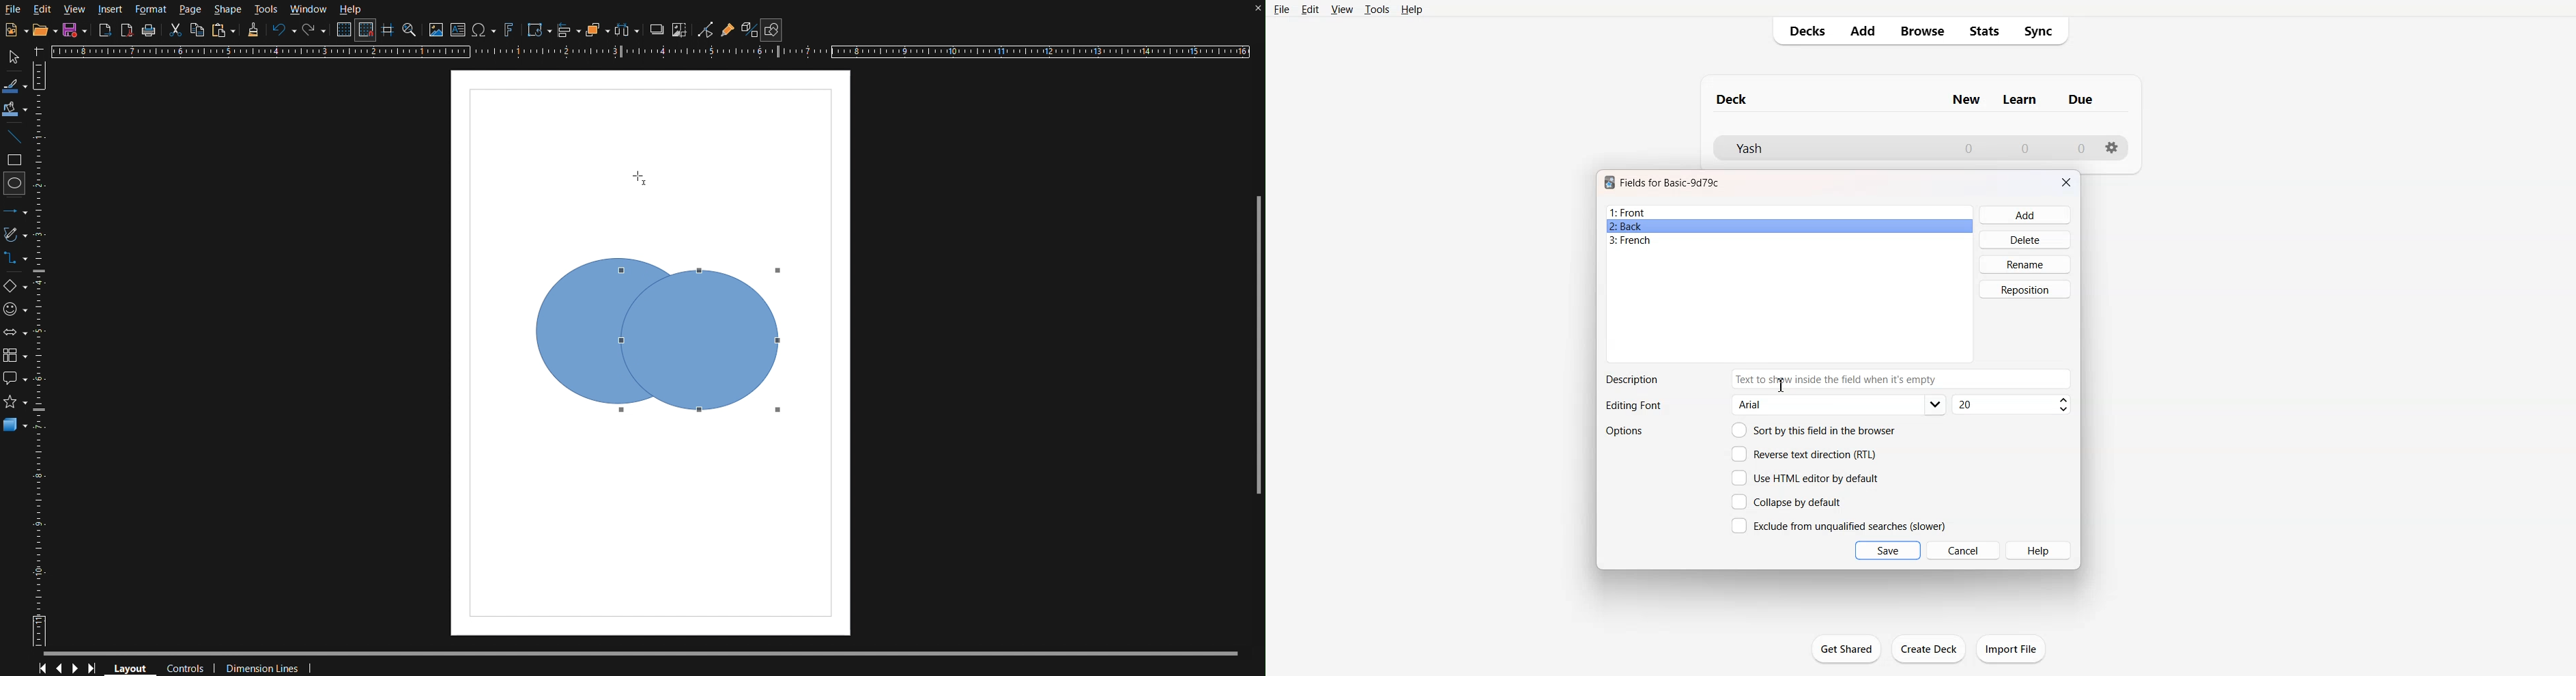 The width and height of the screenshot is (2576, 700). I want to click on Decks, so click(1803, 31).